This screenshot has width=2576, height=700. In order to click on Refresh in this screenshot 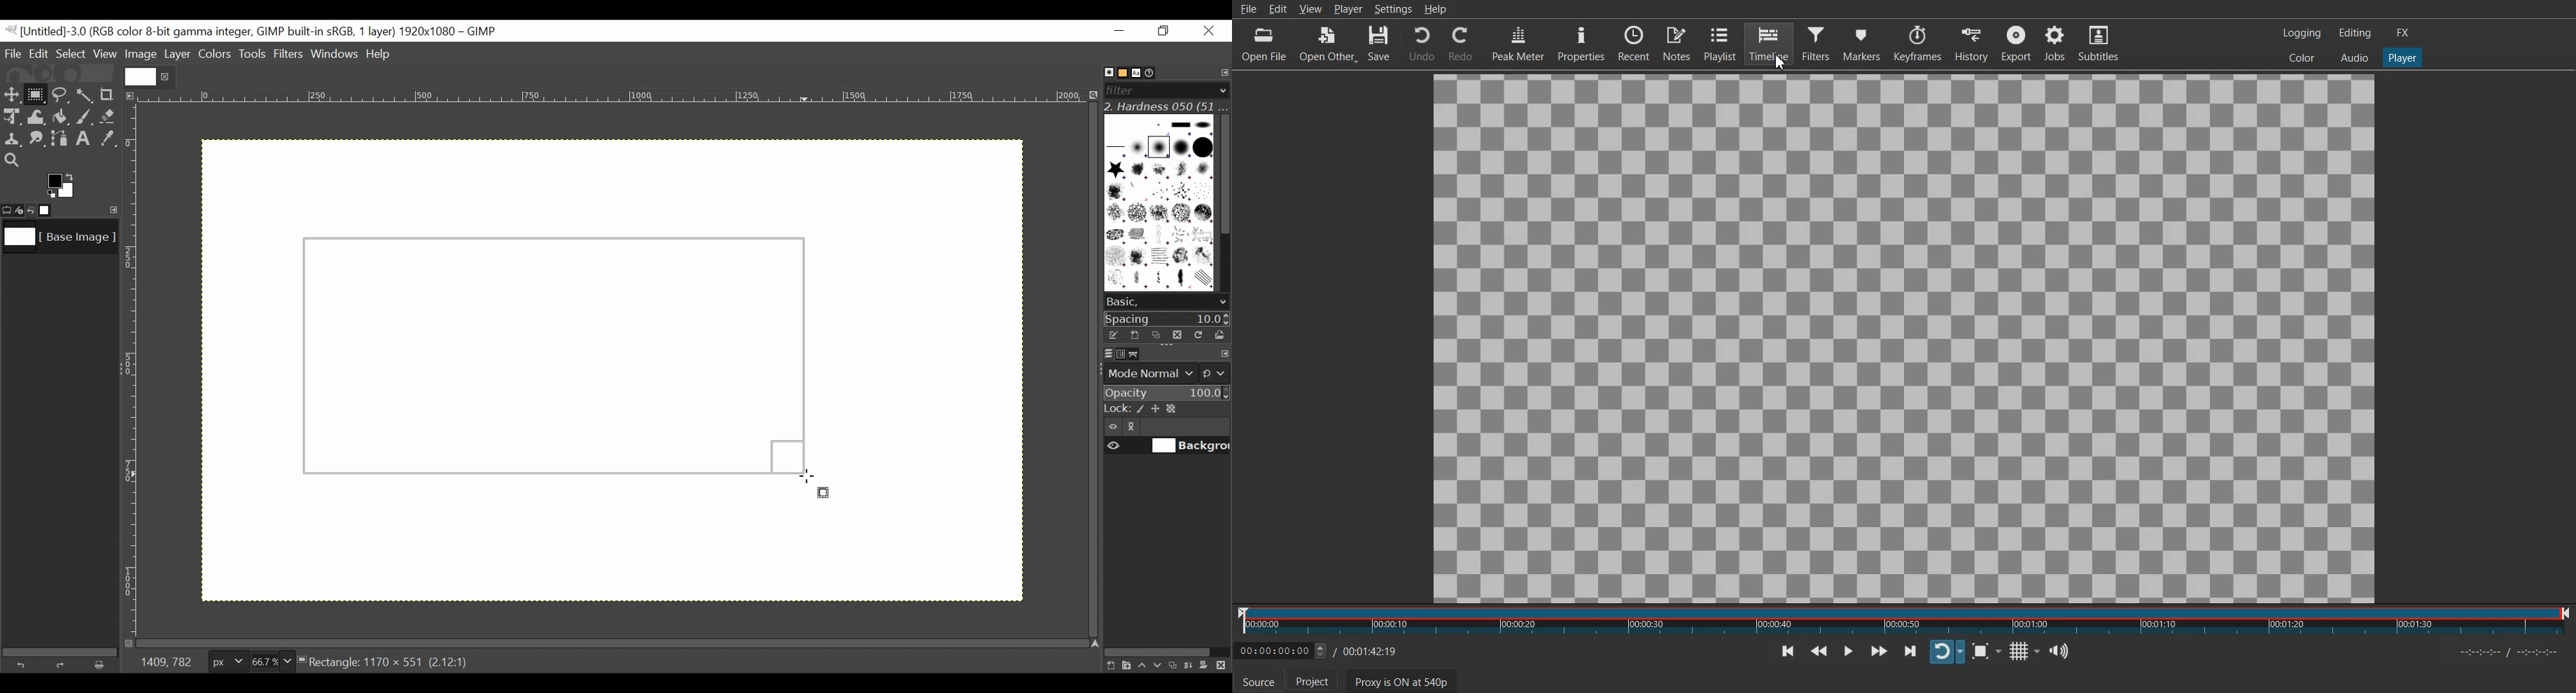, I will do `click(1197, 334)`.